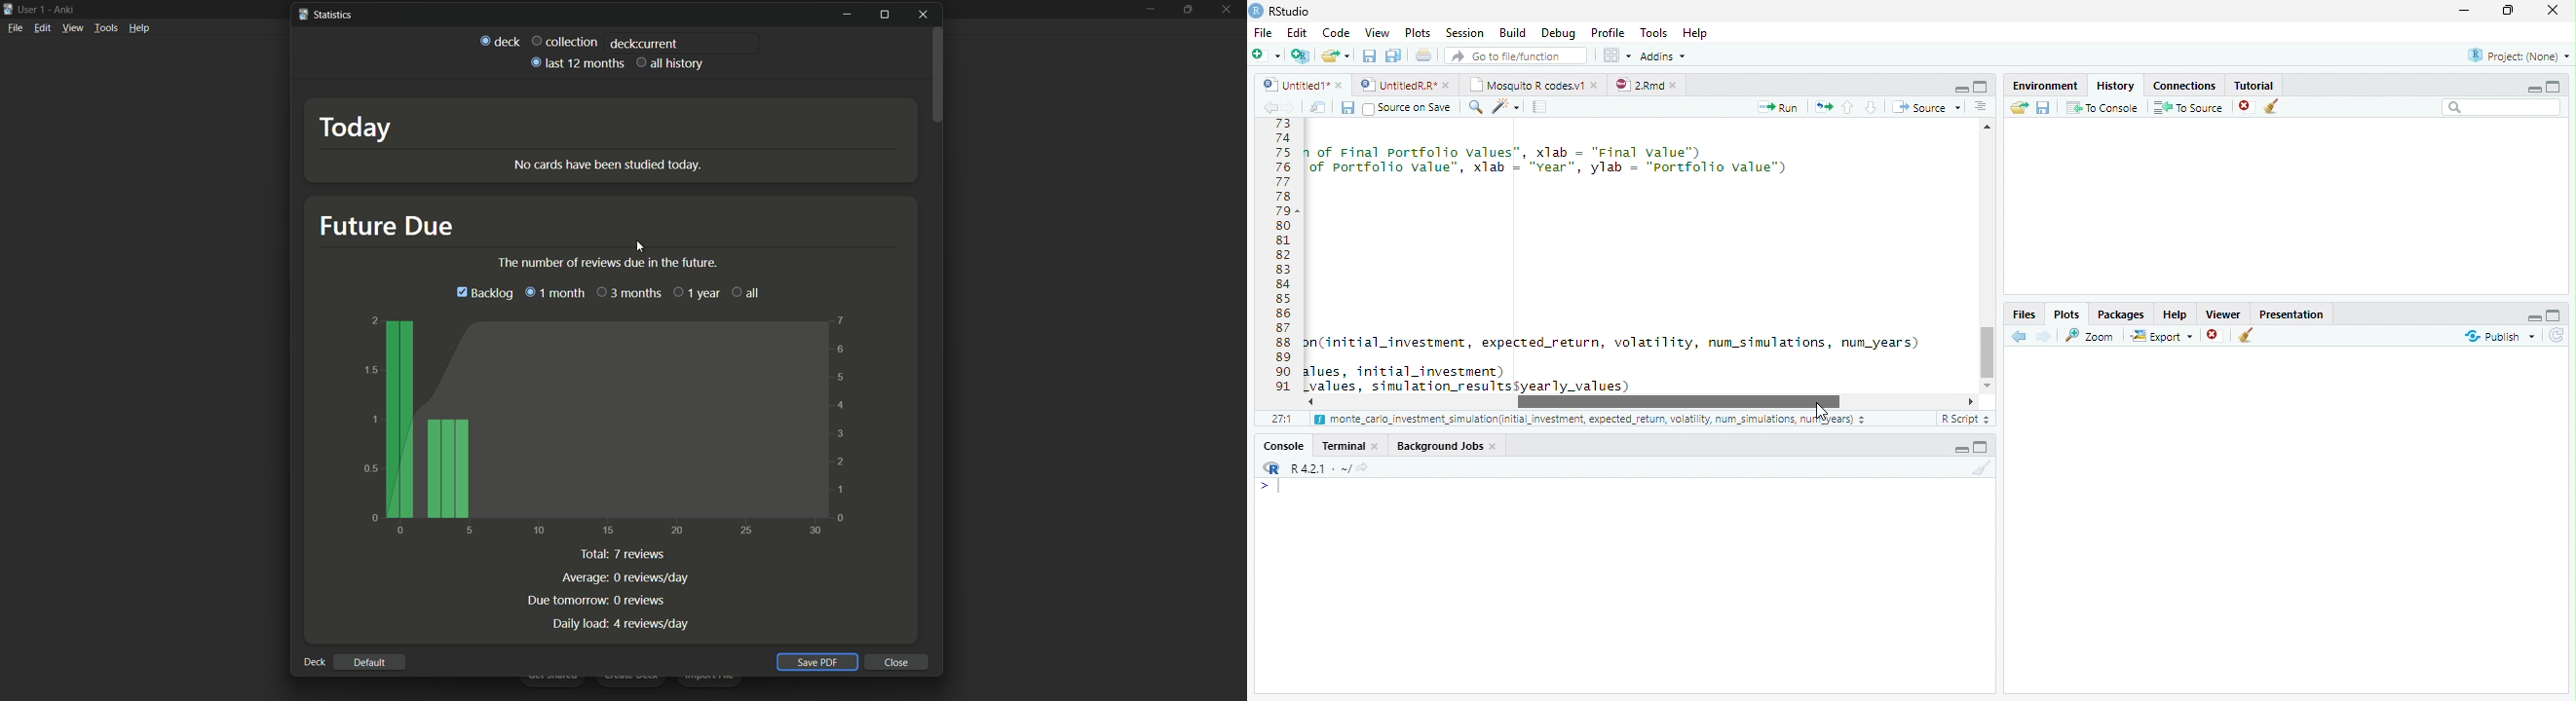  I want to click on Hide, so click(2532, 315).